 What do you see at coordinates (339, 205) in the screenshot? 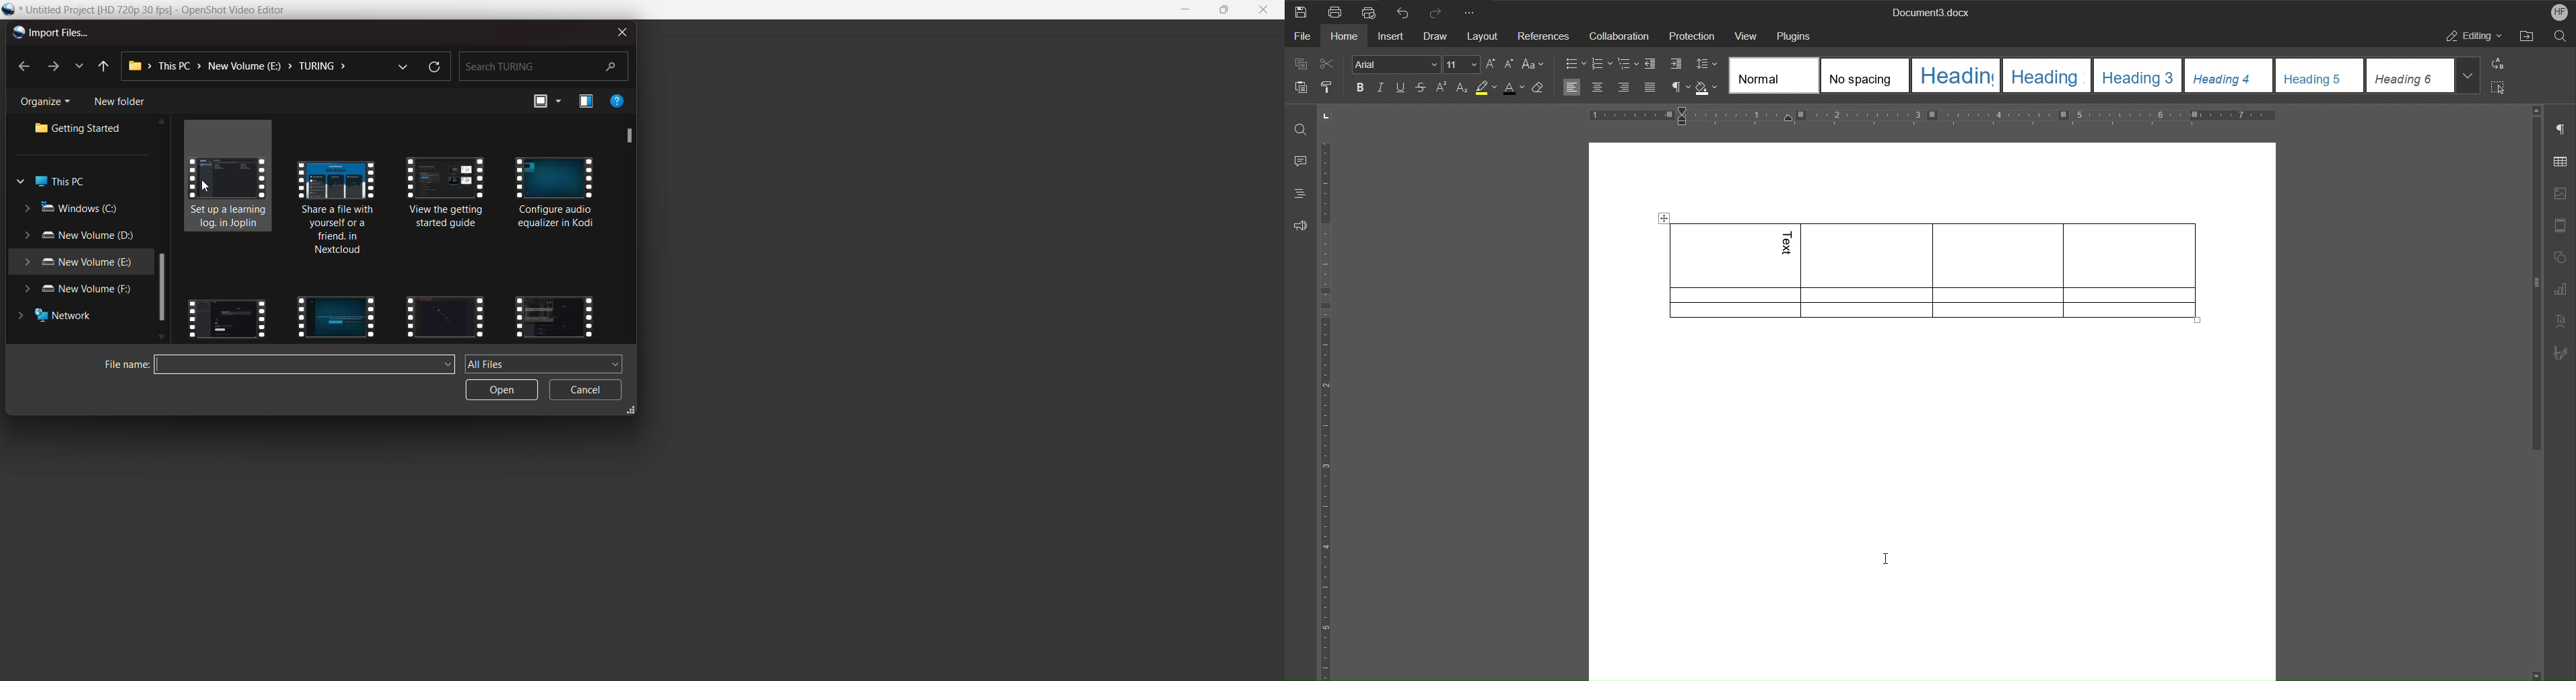
I see `videos` at bounding box center [339, 205].